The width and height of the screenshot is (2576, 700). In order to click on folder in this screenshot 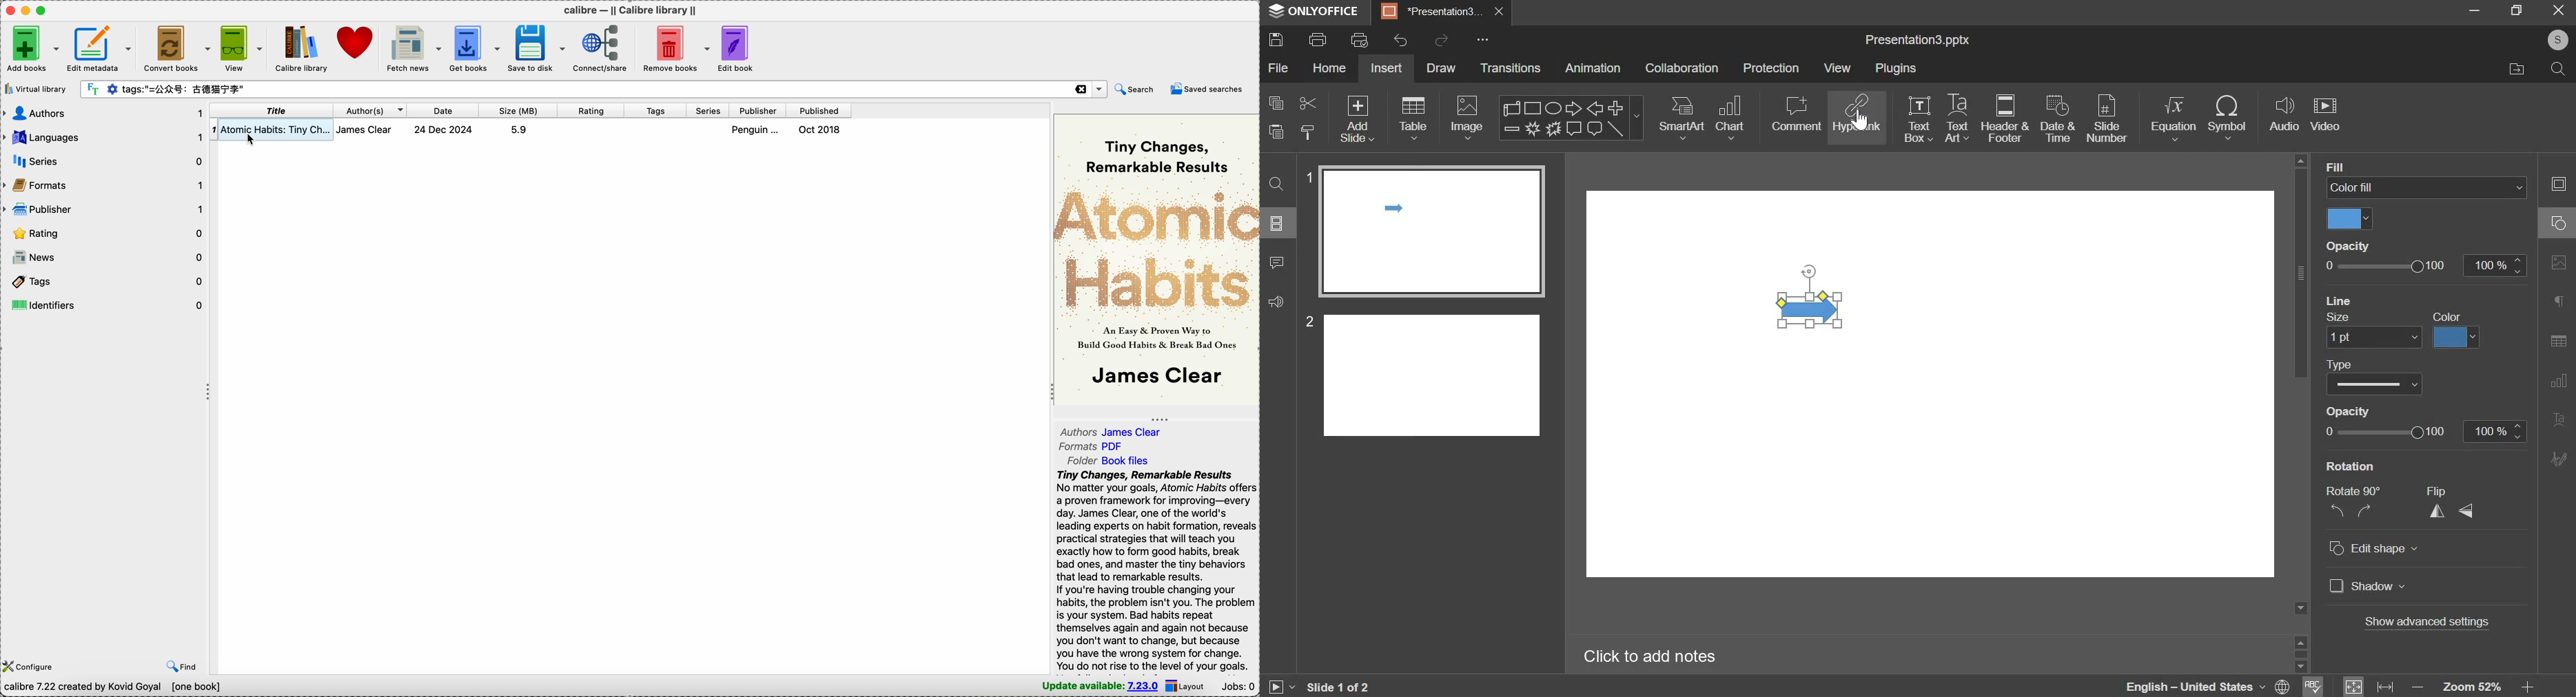, I will do `click(1110, 461)`.